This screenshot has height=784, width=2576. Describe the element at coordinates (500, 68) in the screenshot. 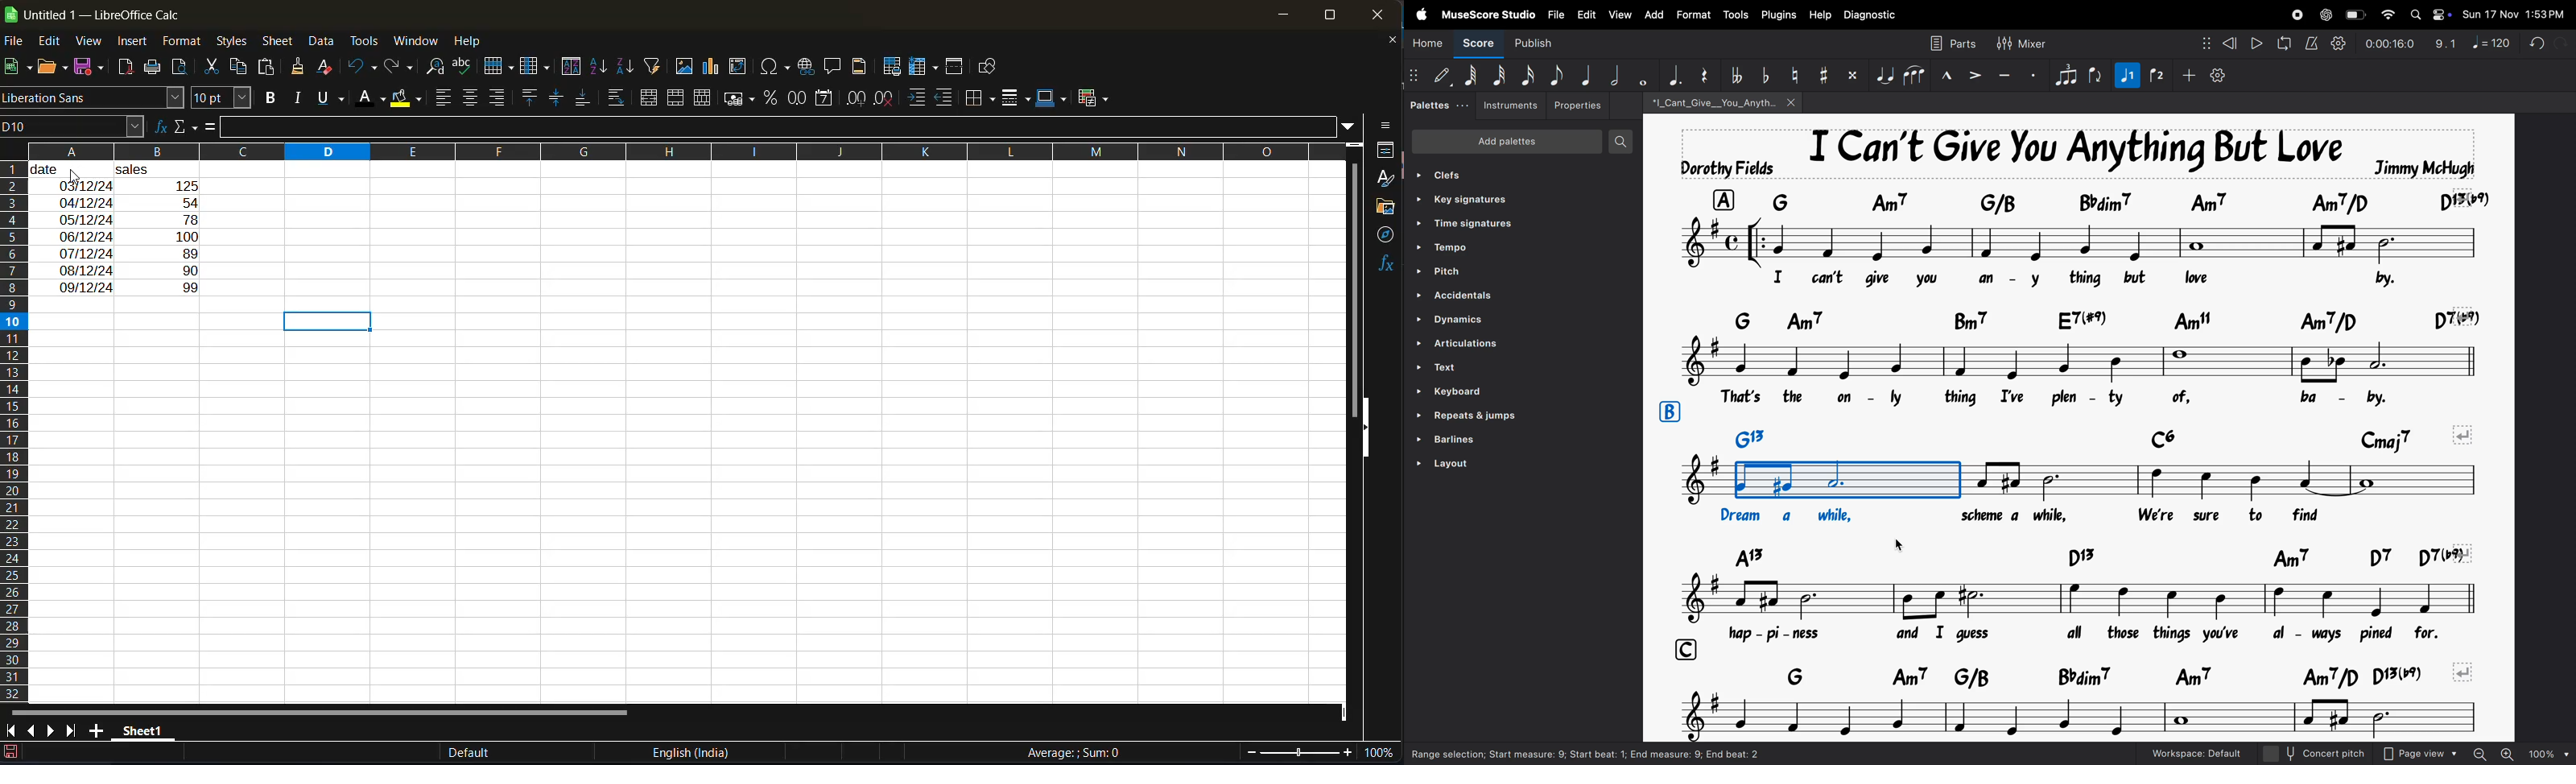

I see `row` at that location.